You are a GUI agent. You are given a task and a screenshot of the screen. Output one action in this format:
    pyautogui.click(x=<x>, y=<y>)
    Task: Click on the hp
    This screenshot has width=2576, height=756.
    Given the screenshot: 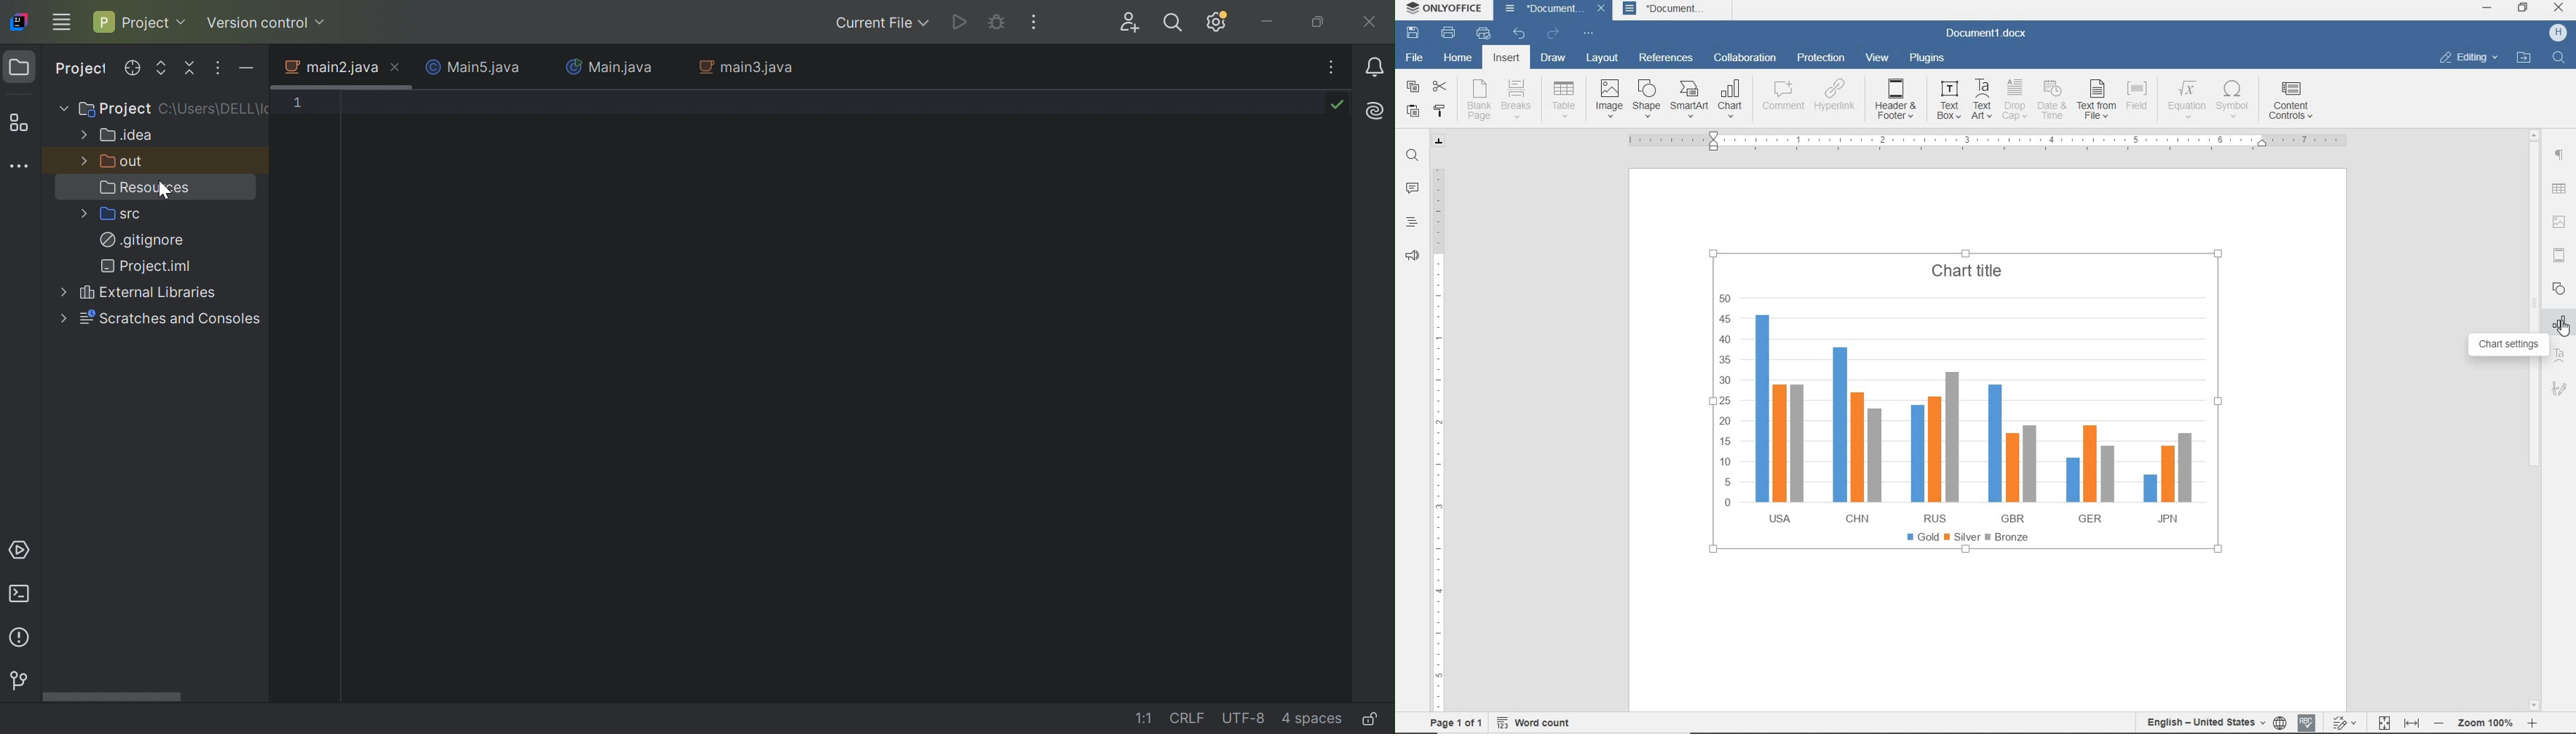 What is the action you would take?
    pyautogui.click(x=2558, y=33)
    